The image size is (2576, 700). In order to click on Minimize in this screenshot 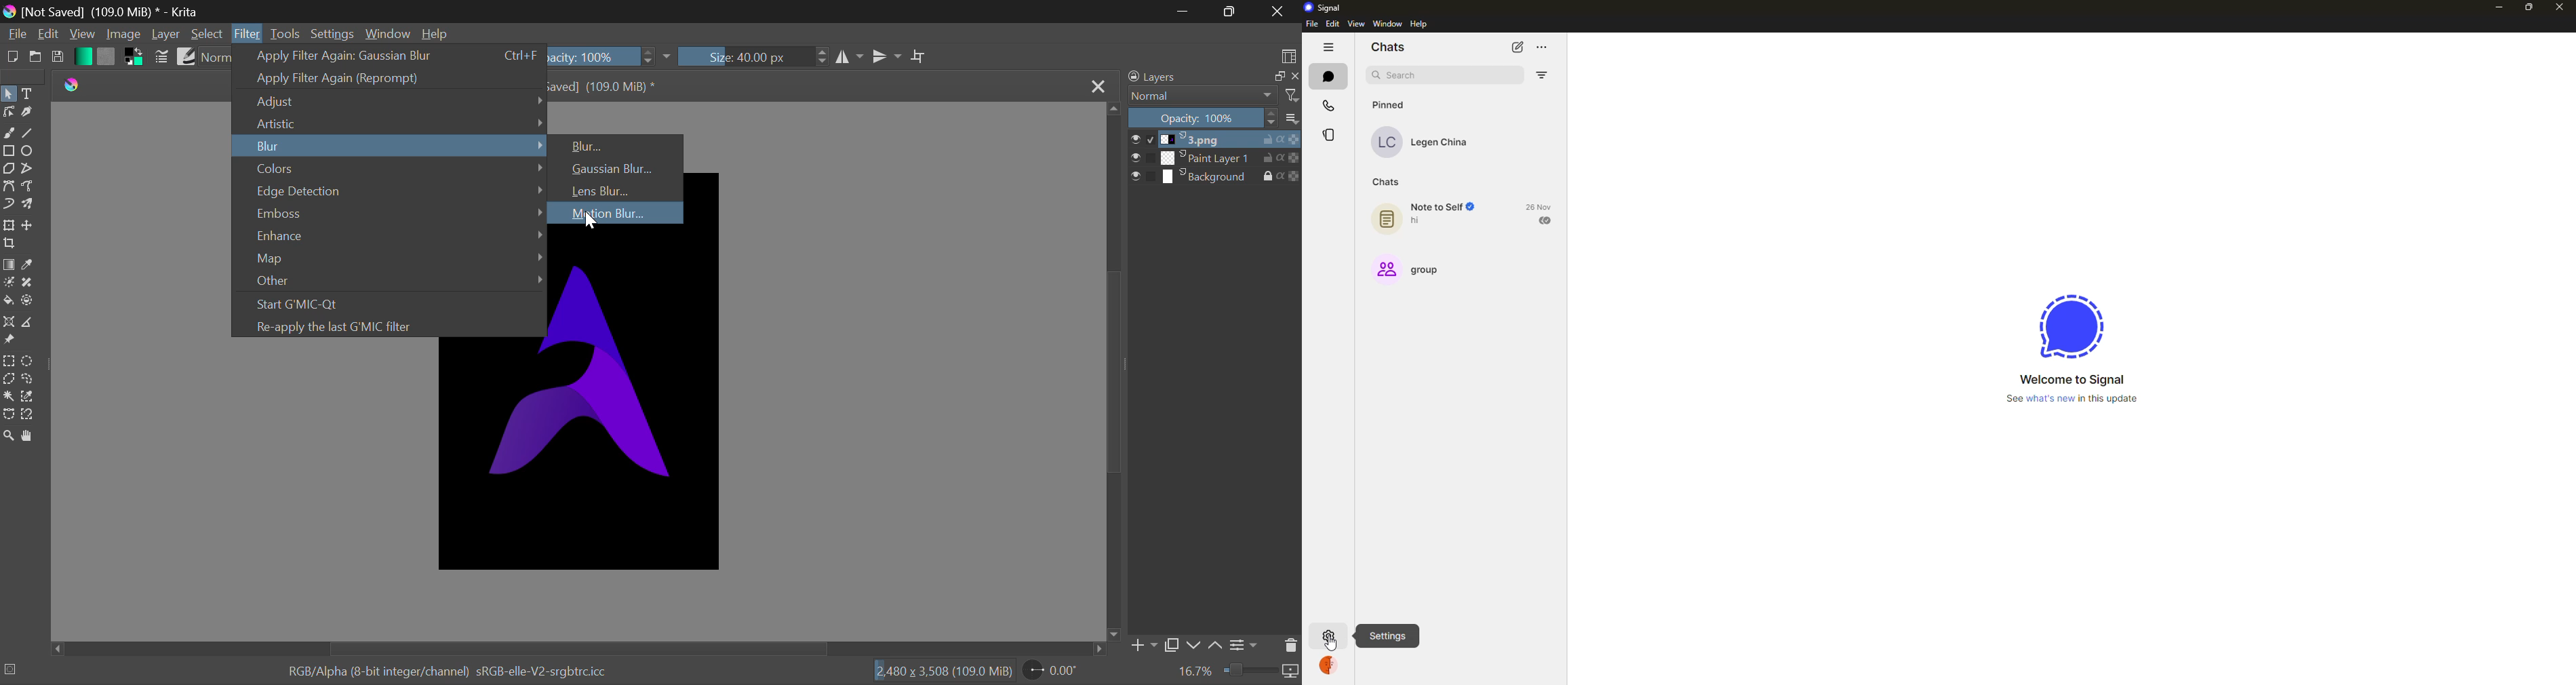, I will do `click(1229, 12)`.